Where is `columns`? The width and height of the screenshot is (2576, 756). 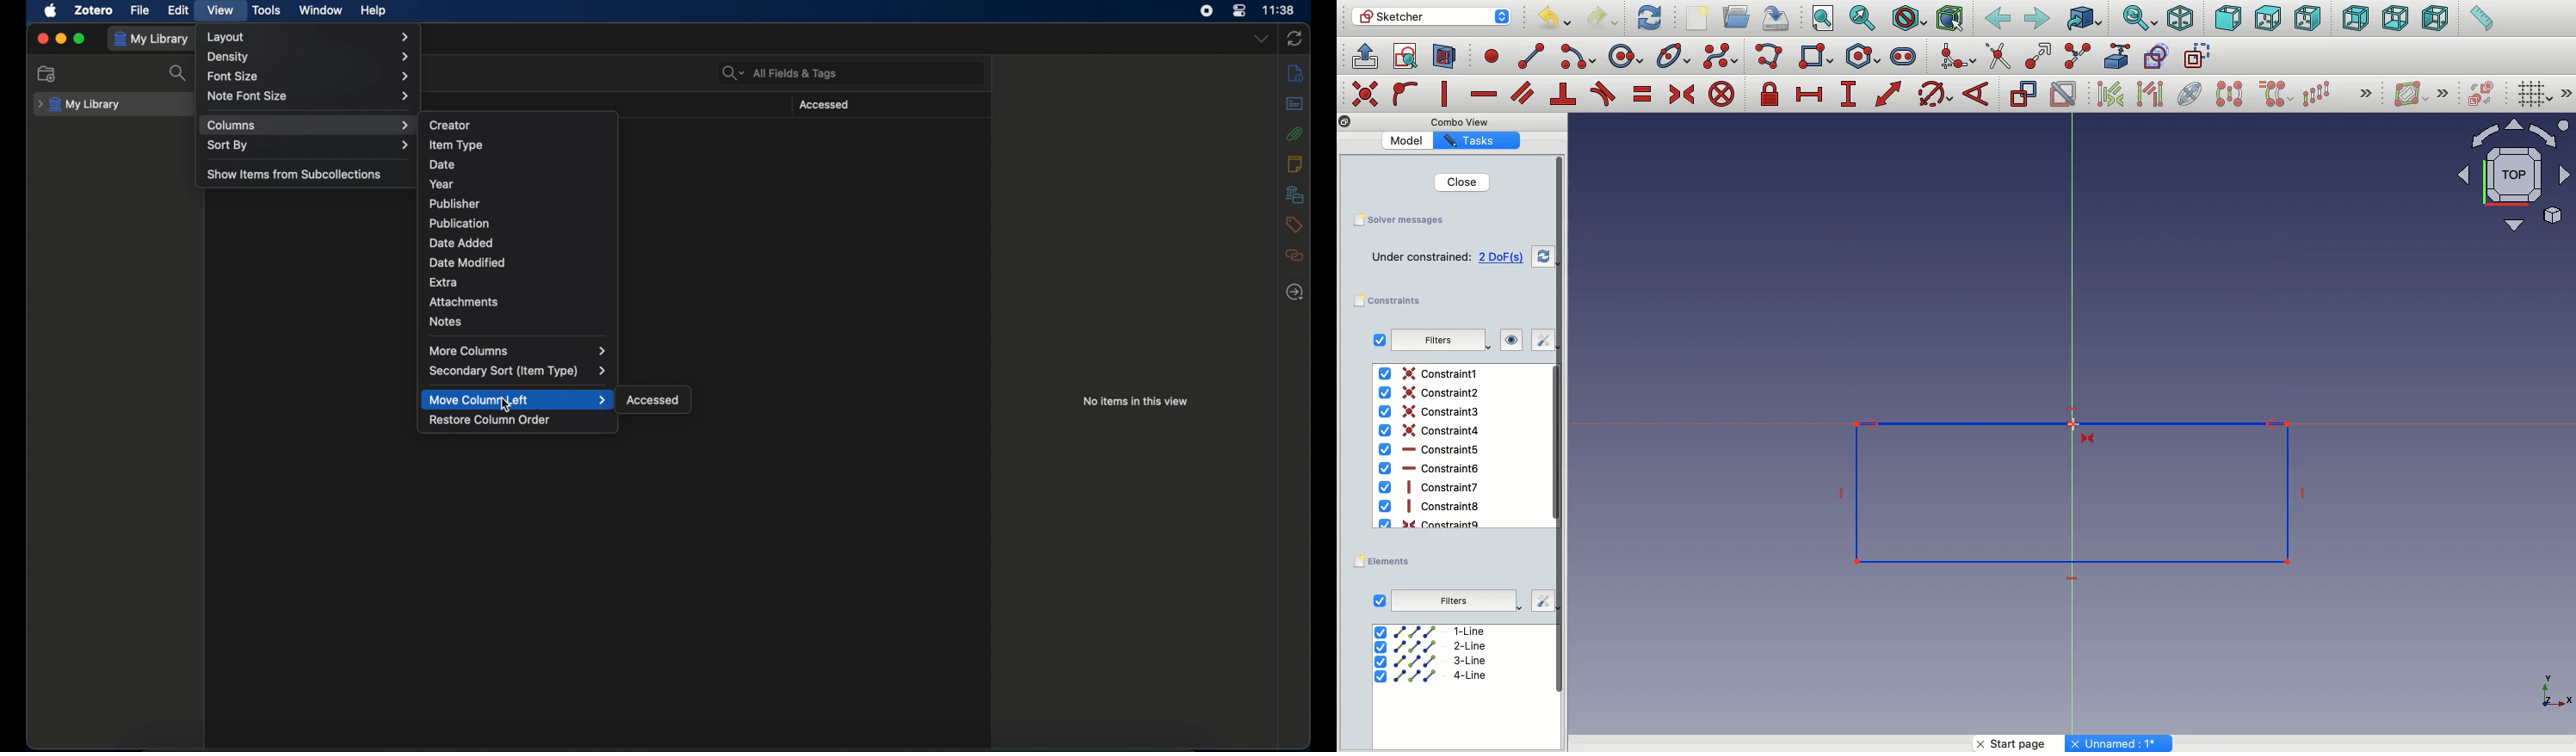
columns is located at coordinates (308, 125).